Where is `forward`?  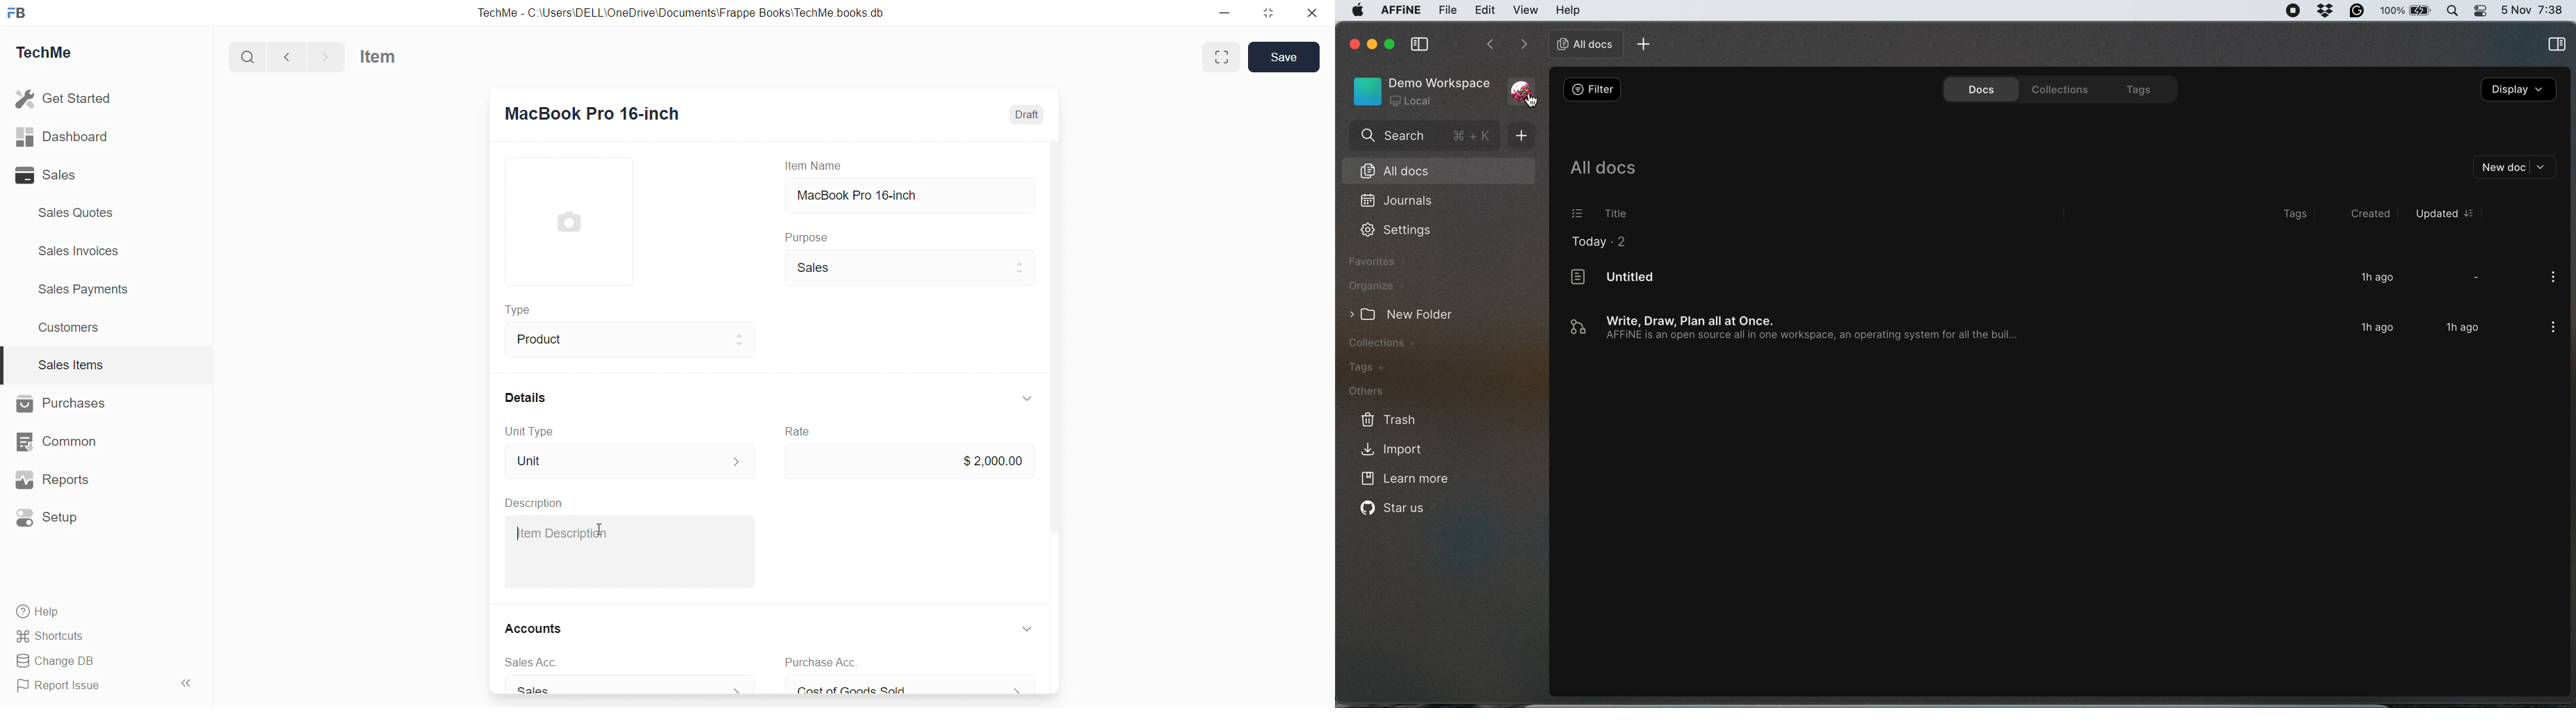
forward is located at coordinates (325, 56).